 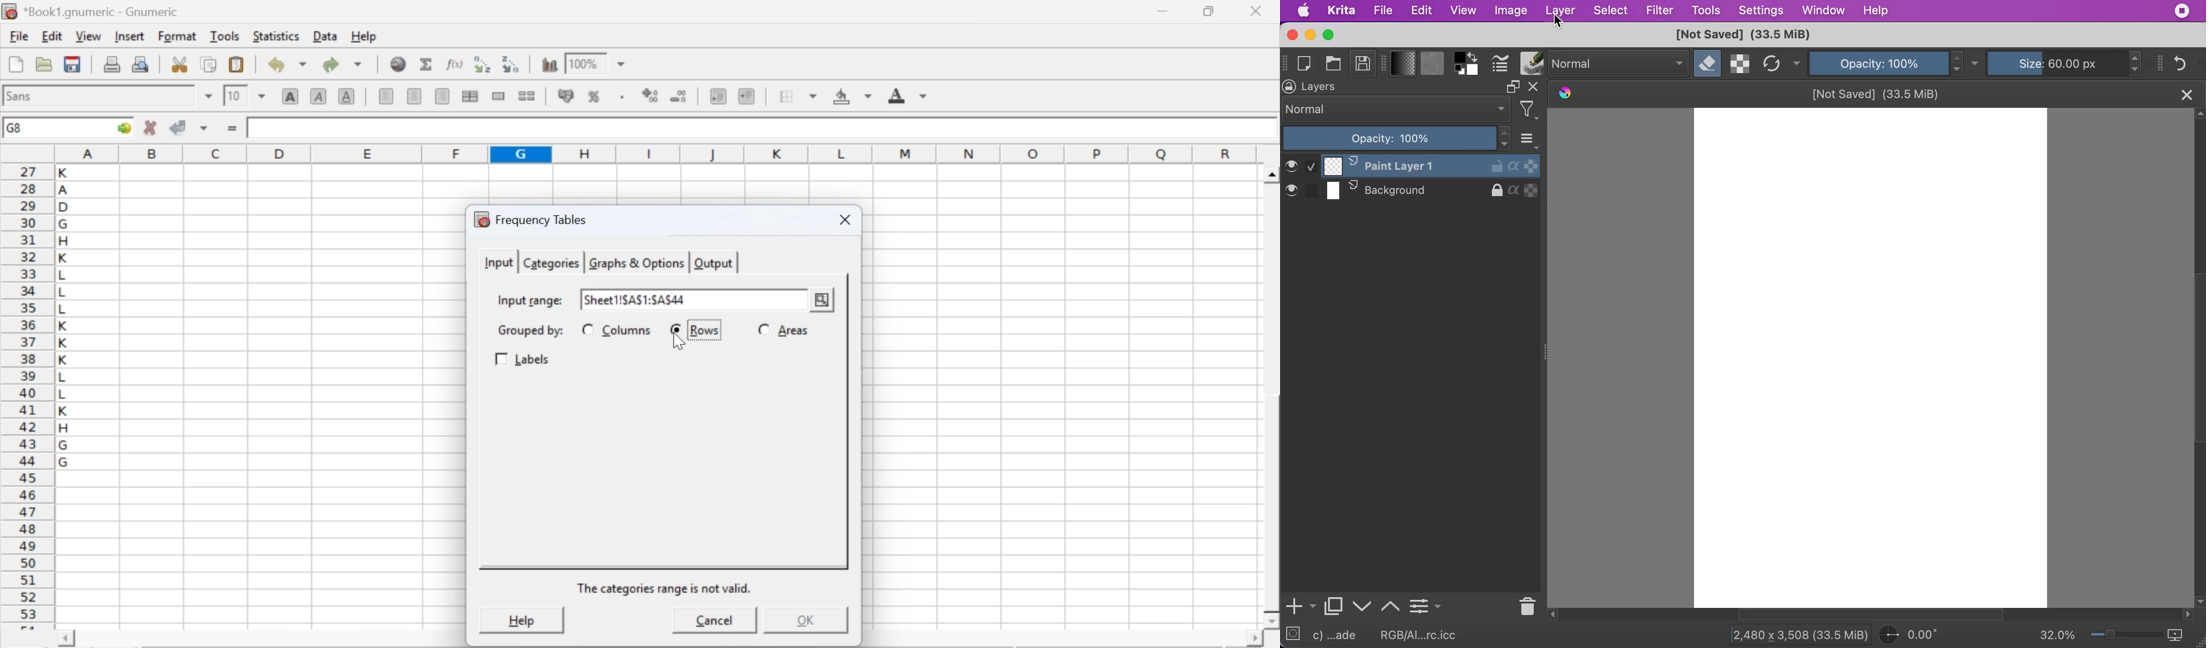 What do you see at coordinates (65, 393) in the screenshot?
I see `alphabets` at bounding box center [65, 393].